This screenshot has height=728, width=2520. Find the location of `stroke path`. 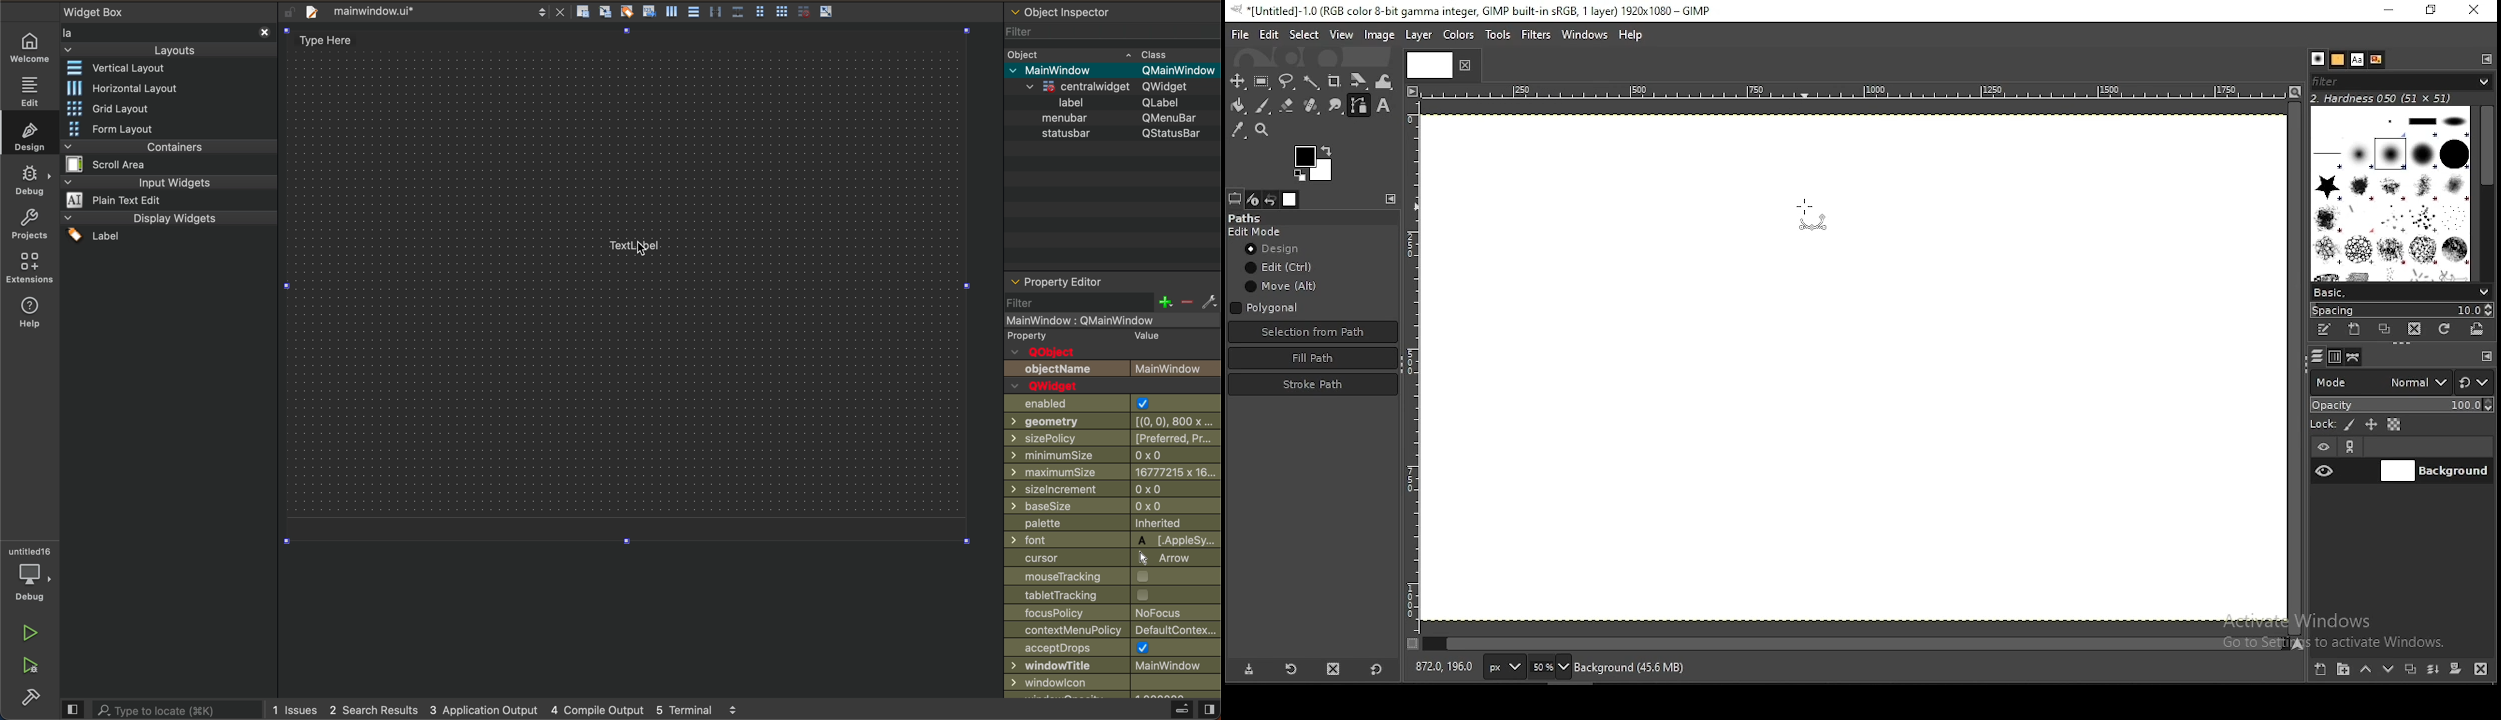

stroke path is located at coordinates (1313, 384).